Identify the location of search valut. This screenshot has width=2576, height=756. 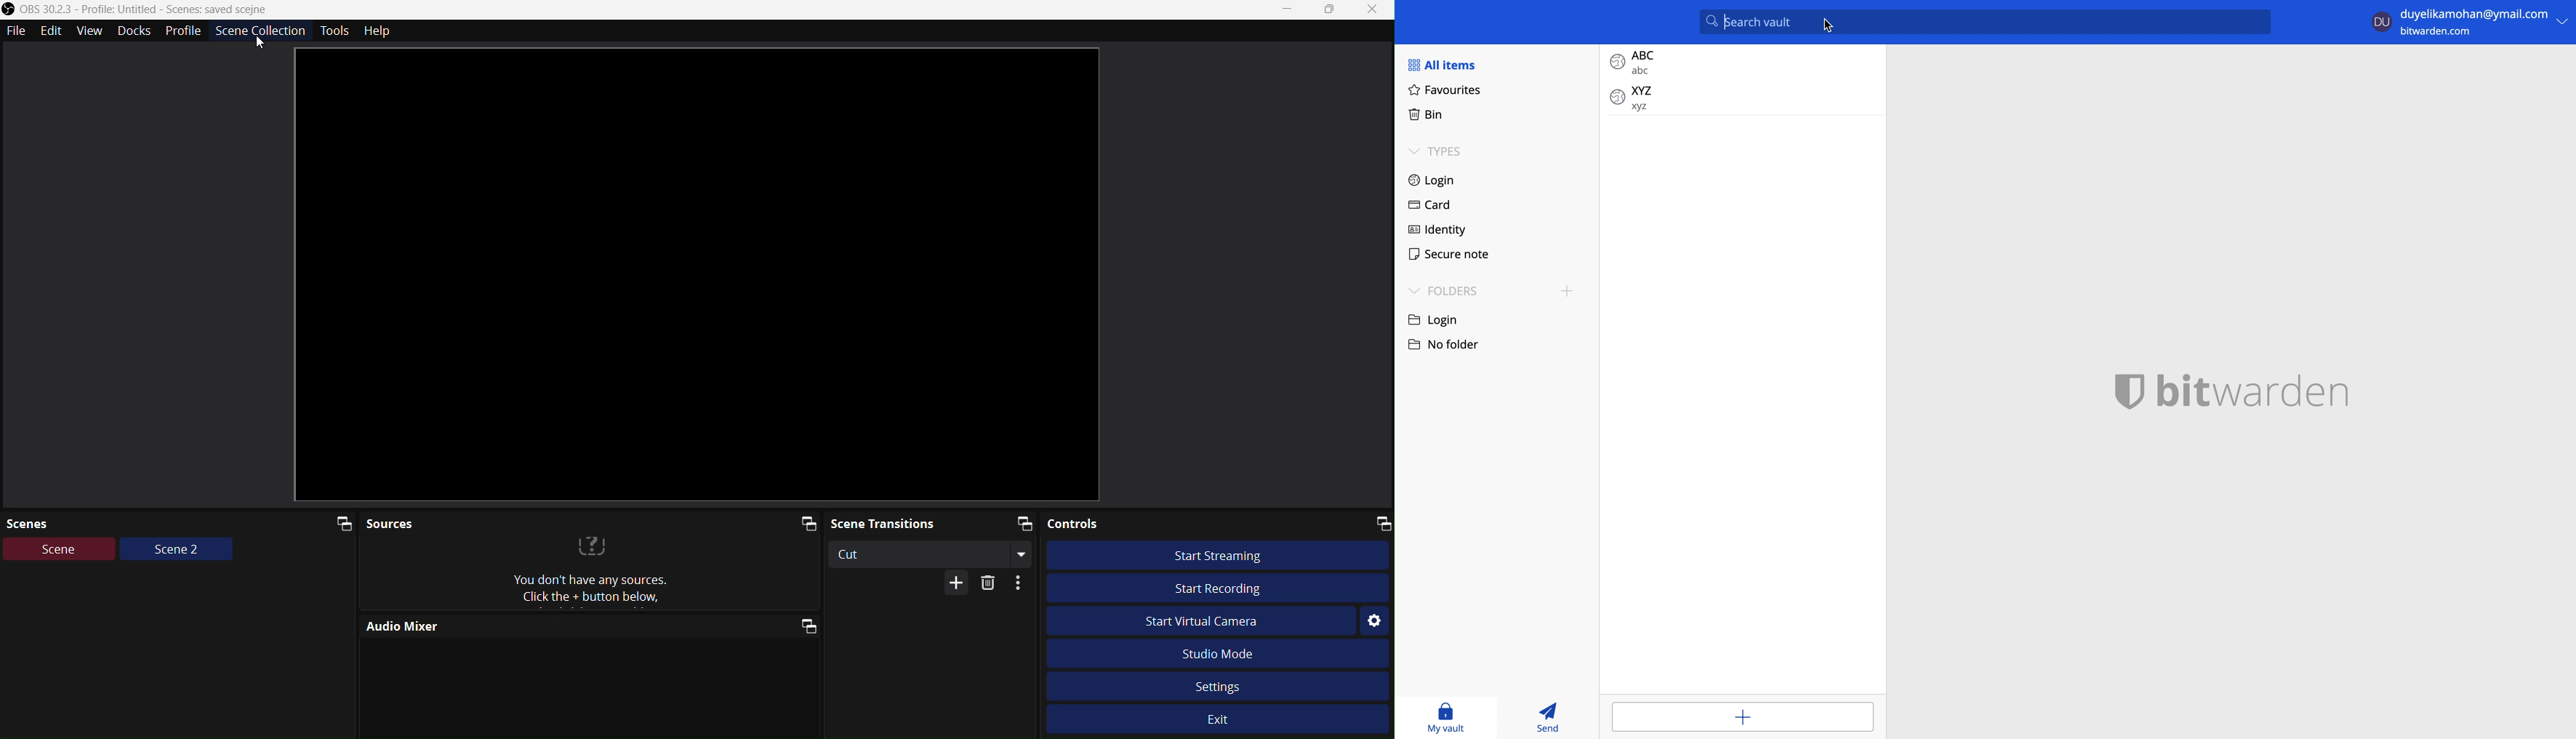
(1989, 22).